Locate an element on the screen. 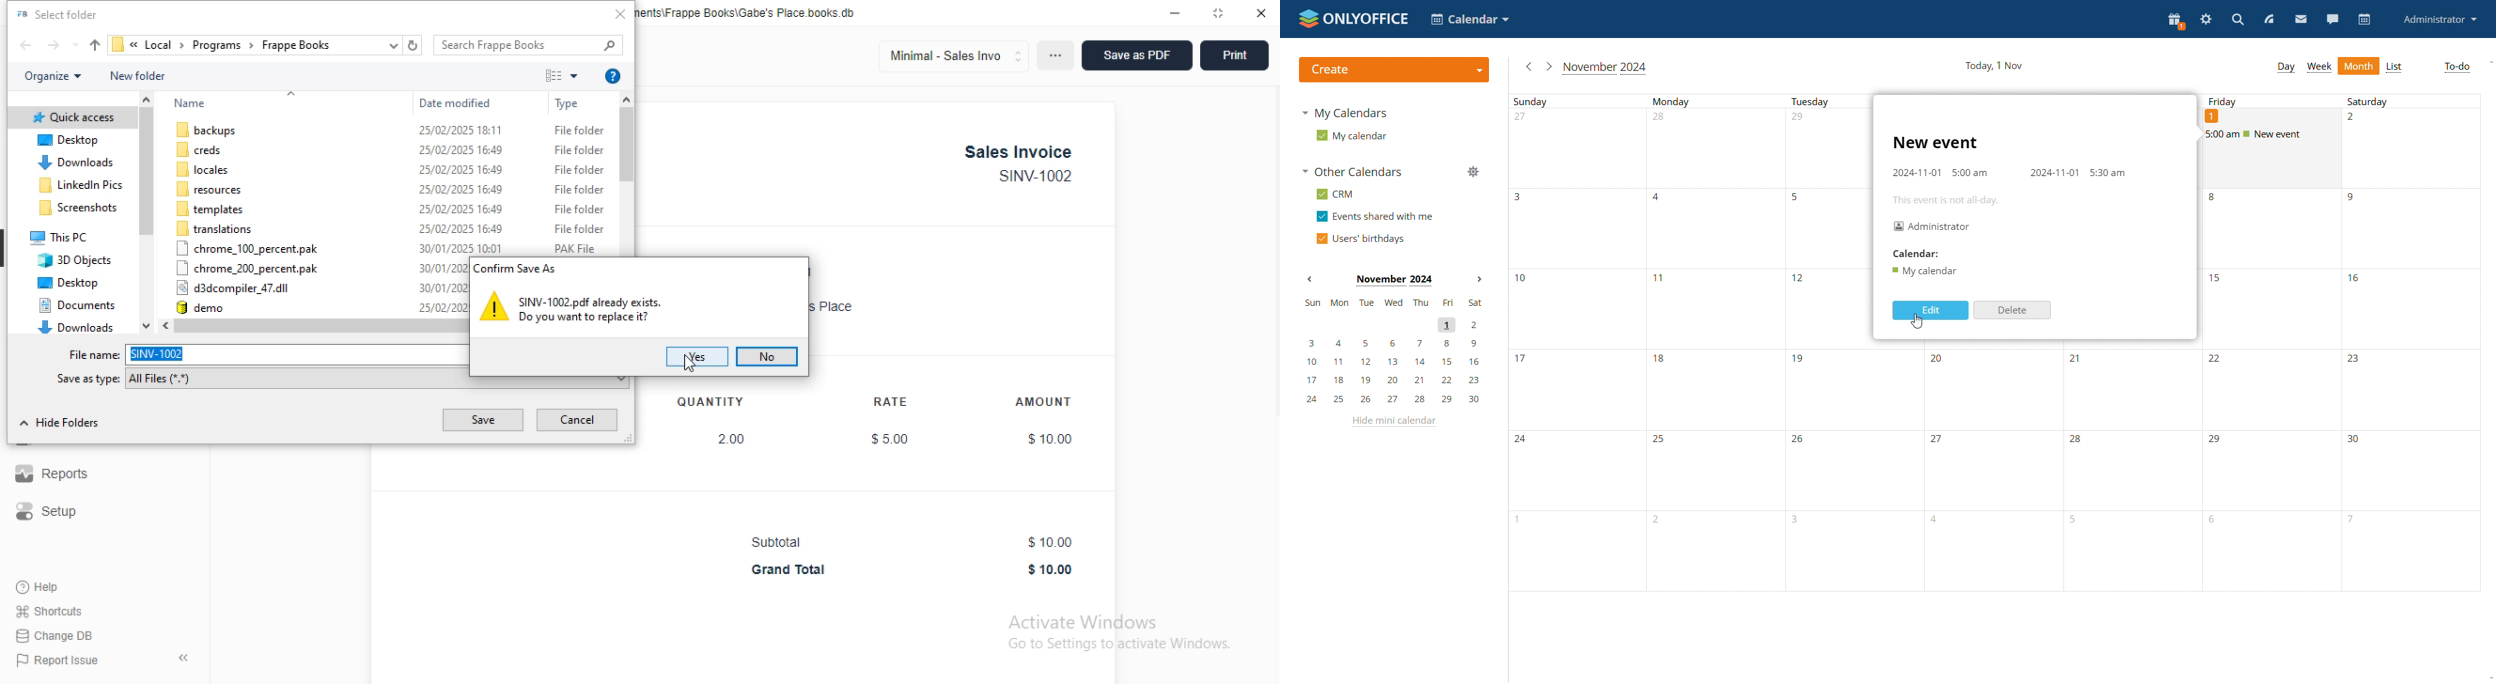 The width and height of the screenshot is (2520, 700). 25/02/2025 16:49 is located at coordinates (461, 150).